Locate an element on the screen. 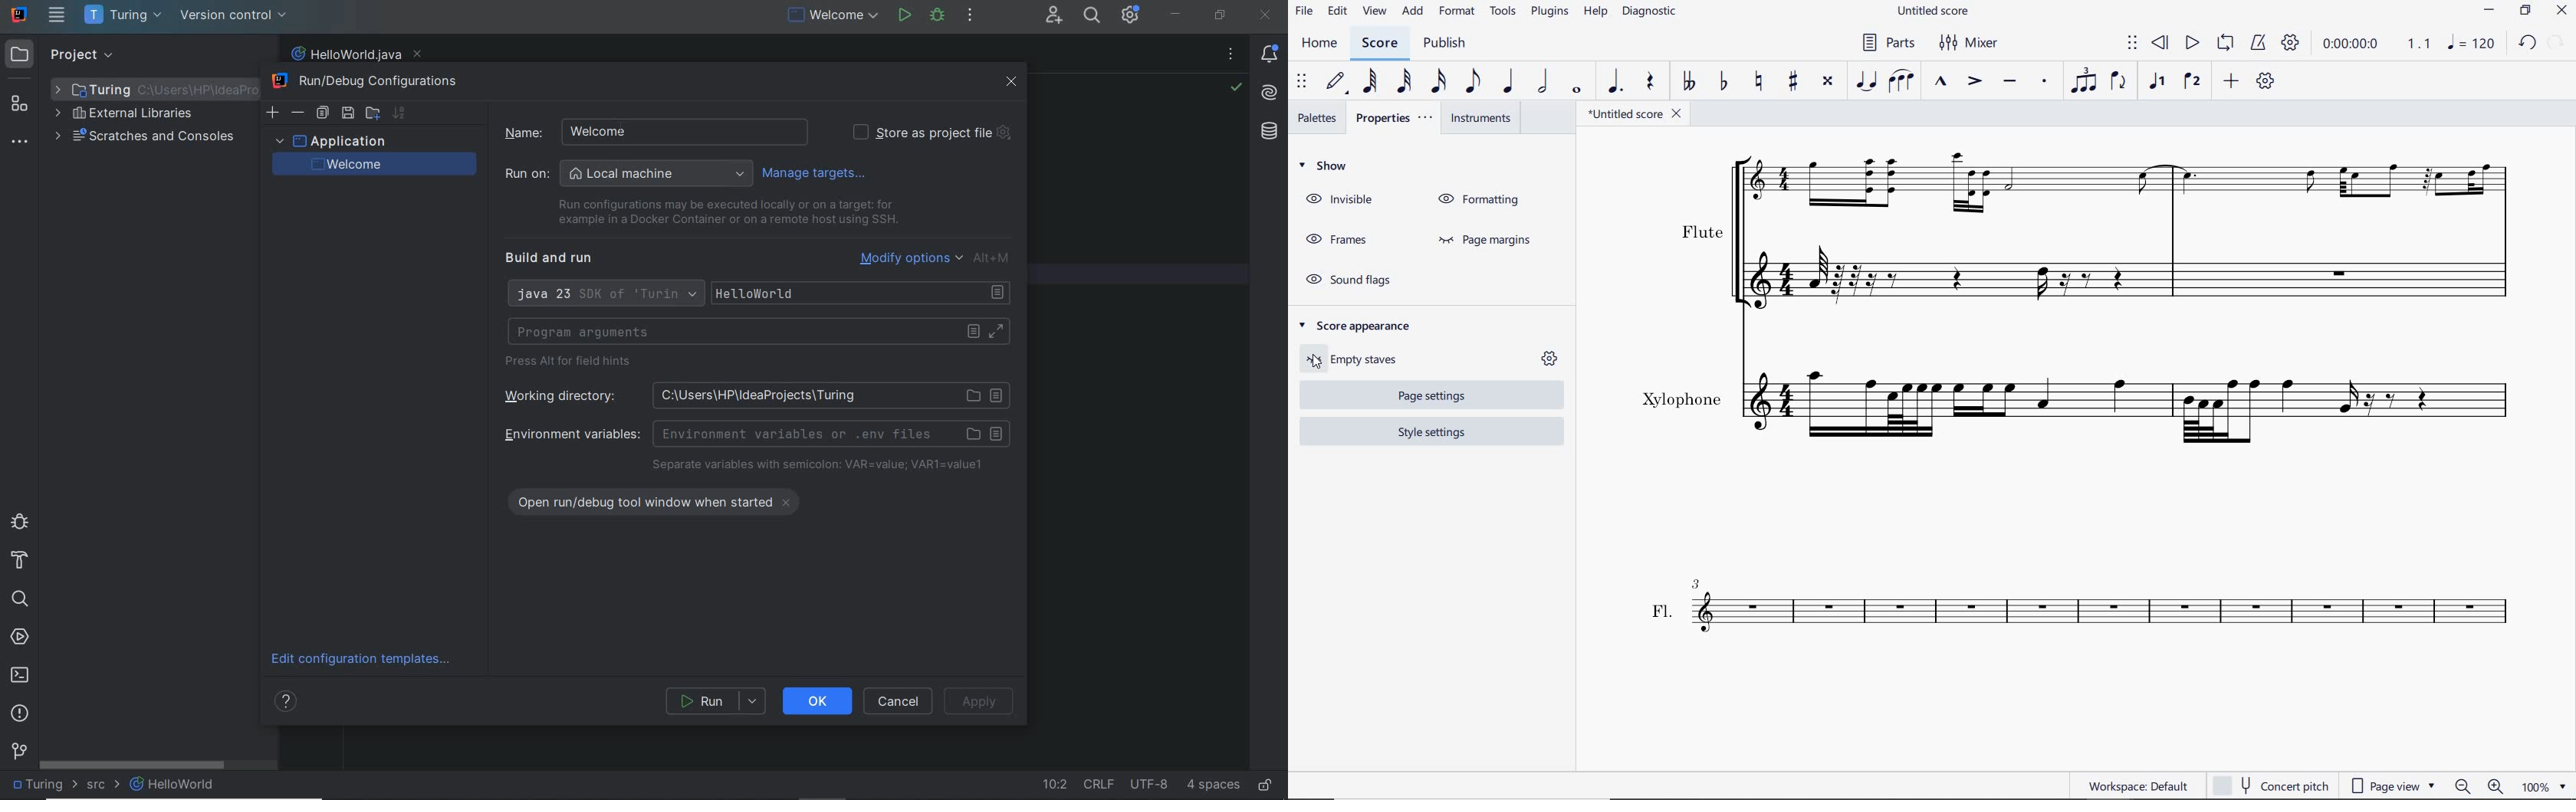 This screenshot has width=2576, height=812. SCORE APPEARANCE is located at coordinates (1355, 322).